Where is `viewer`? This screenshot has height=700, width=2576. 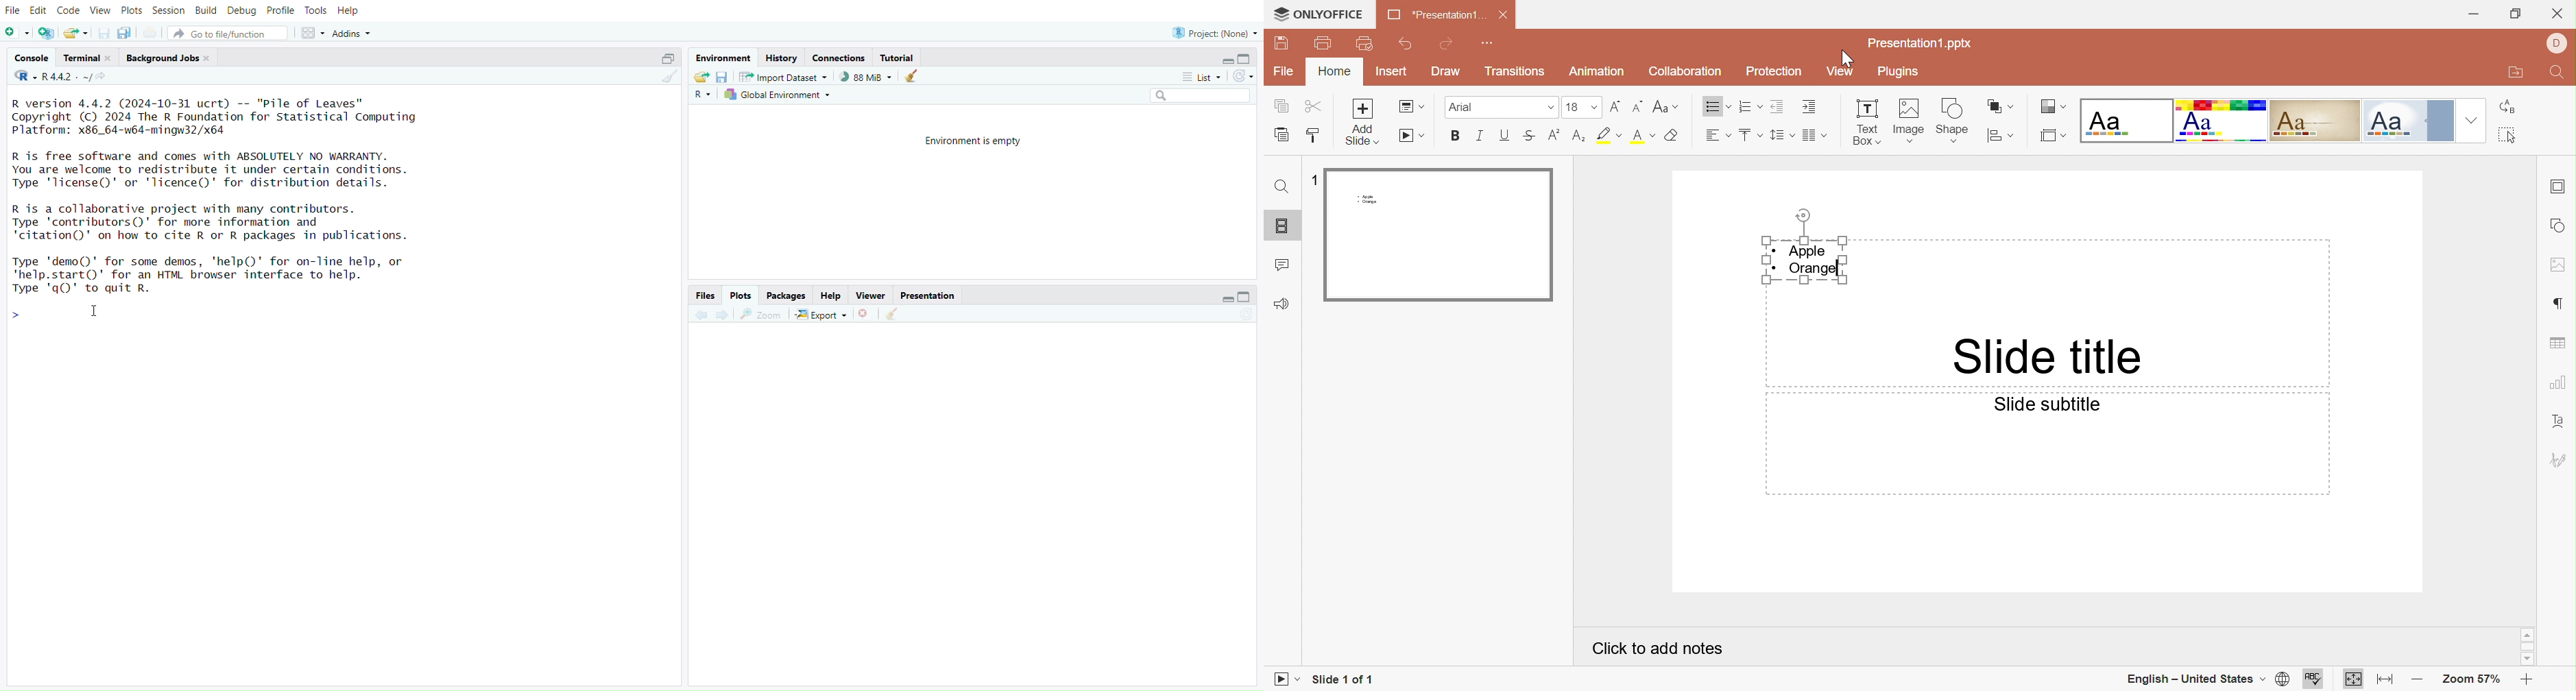
viewer is located at coordinates (872, 295).